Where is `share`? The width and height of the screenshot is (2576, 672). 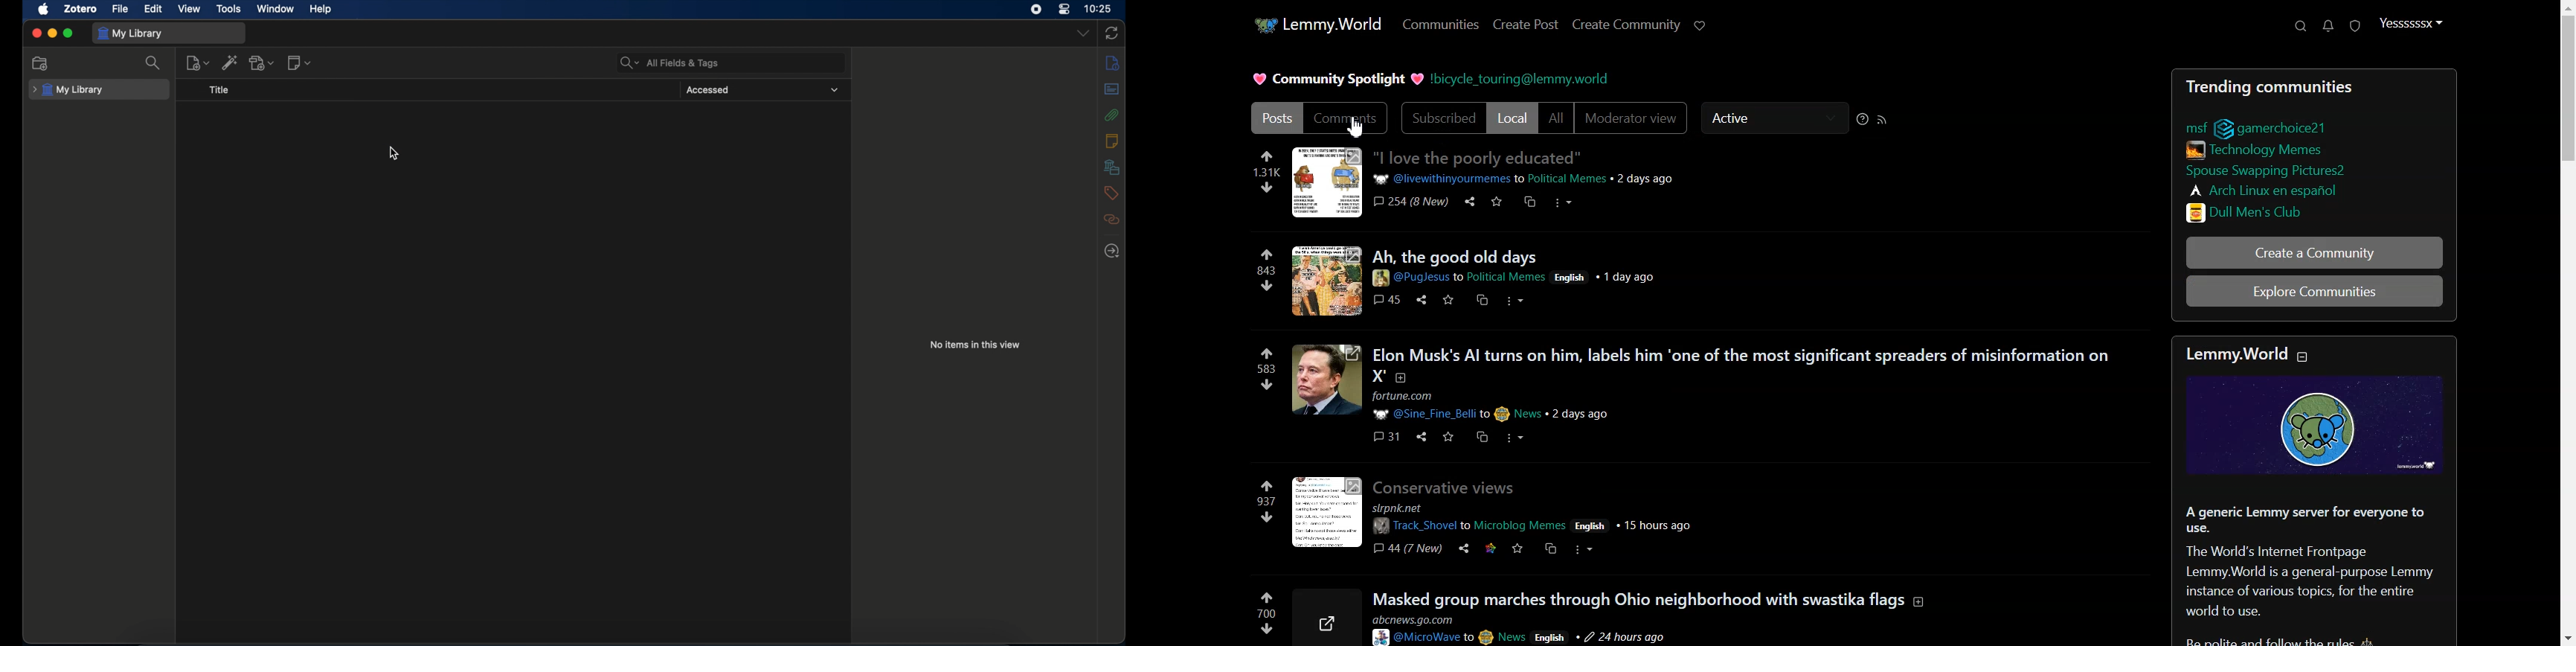
share is located at coordinates (1464, 546).